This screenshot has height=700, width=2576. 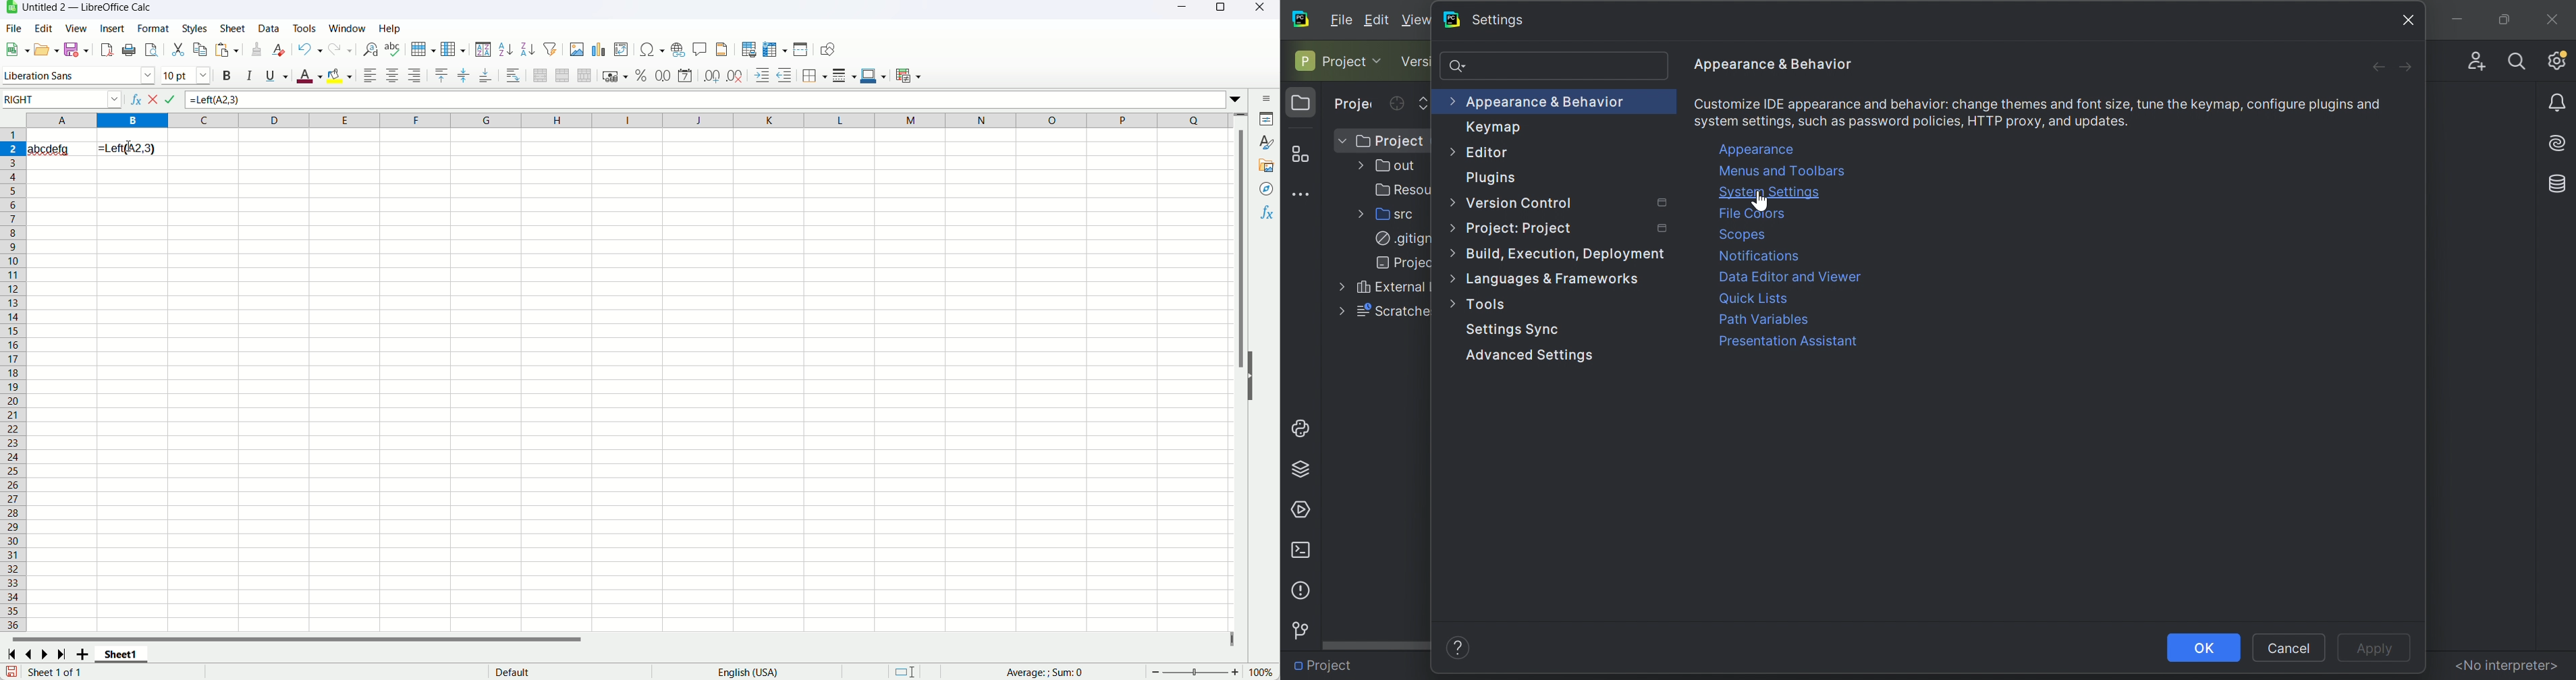 What do you see at coordinates (1424, 102) in the screenshot?
I see `Expand selected` at bounding box center [1424, 102].